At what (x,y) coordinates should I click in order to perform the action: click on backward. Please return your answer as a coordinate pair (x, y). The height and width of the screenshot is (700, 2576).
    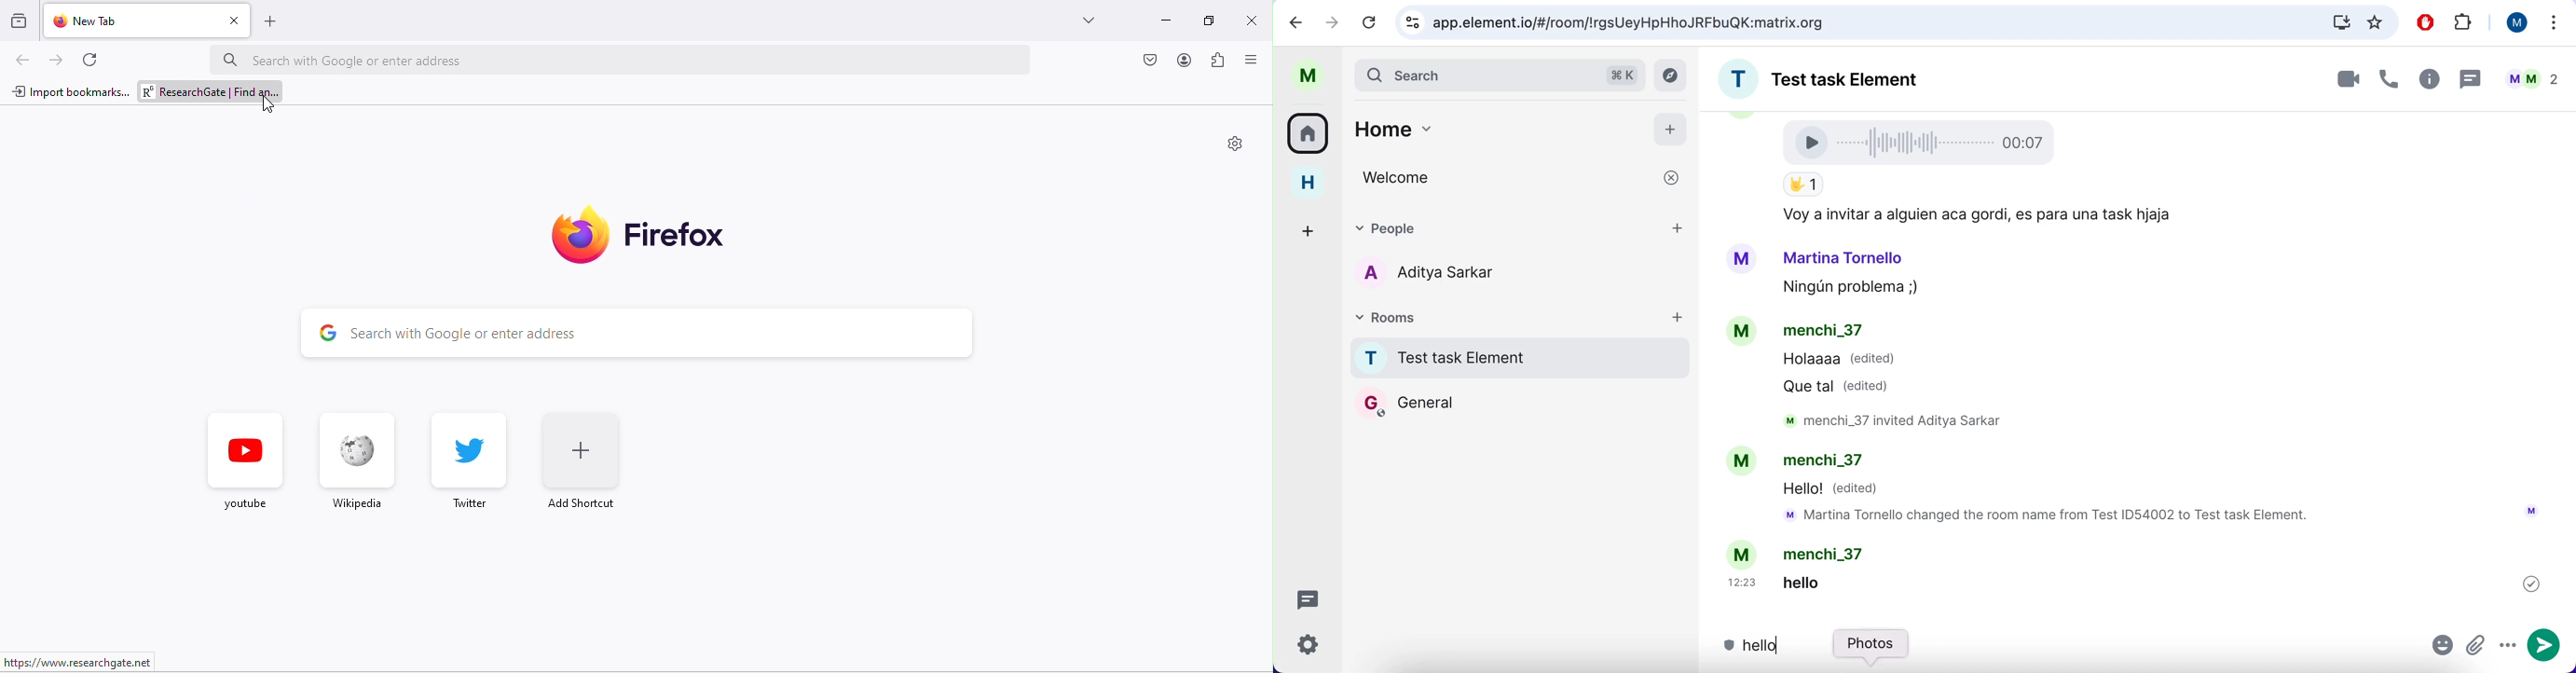
    Looking at the image, I should click on (1297, 21).